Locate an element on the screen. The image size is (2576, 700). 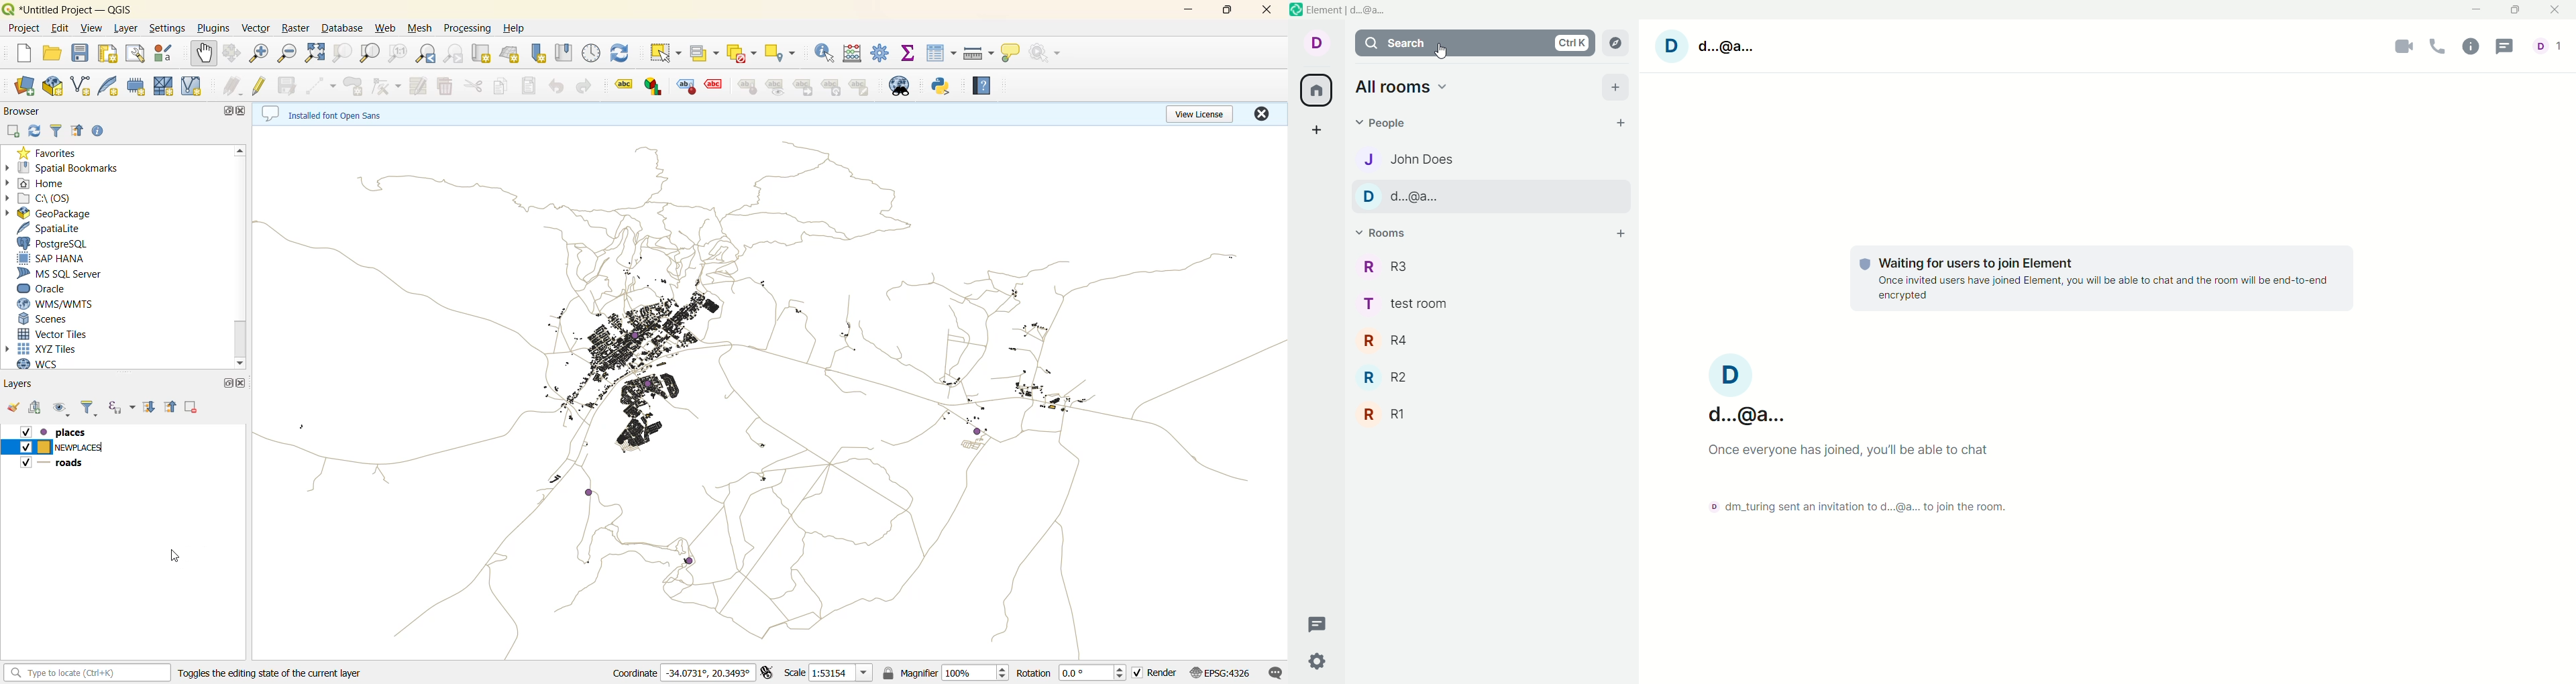
delete is located at coordinates (447, 86).